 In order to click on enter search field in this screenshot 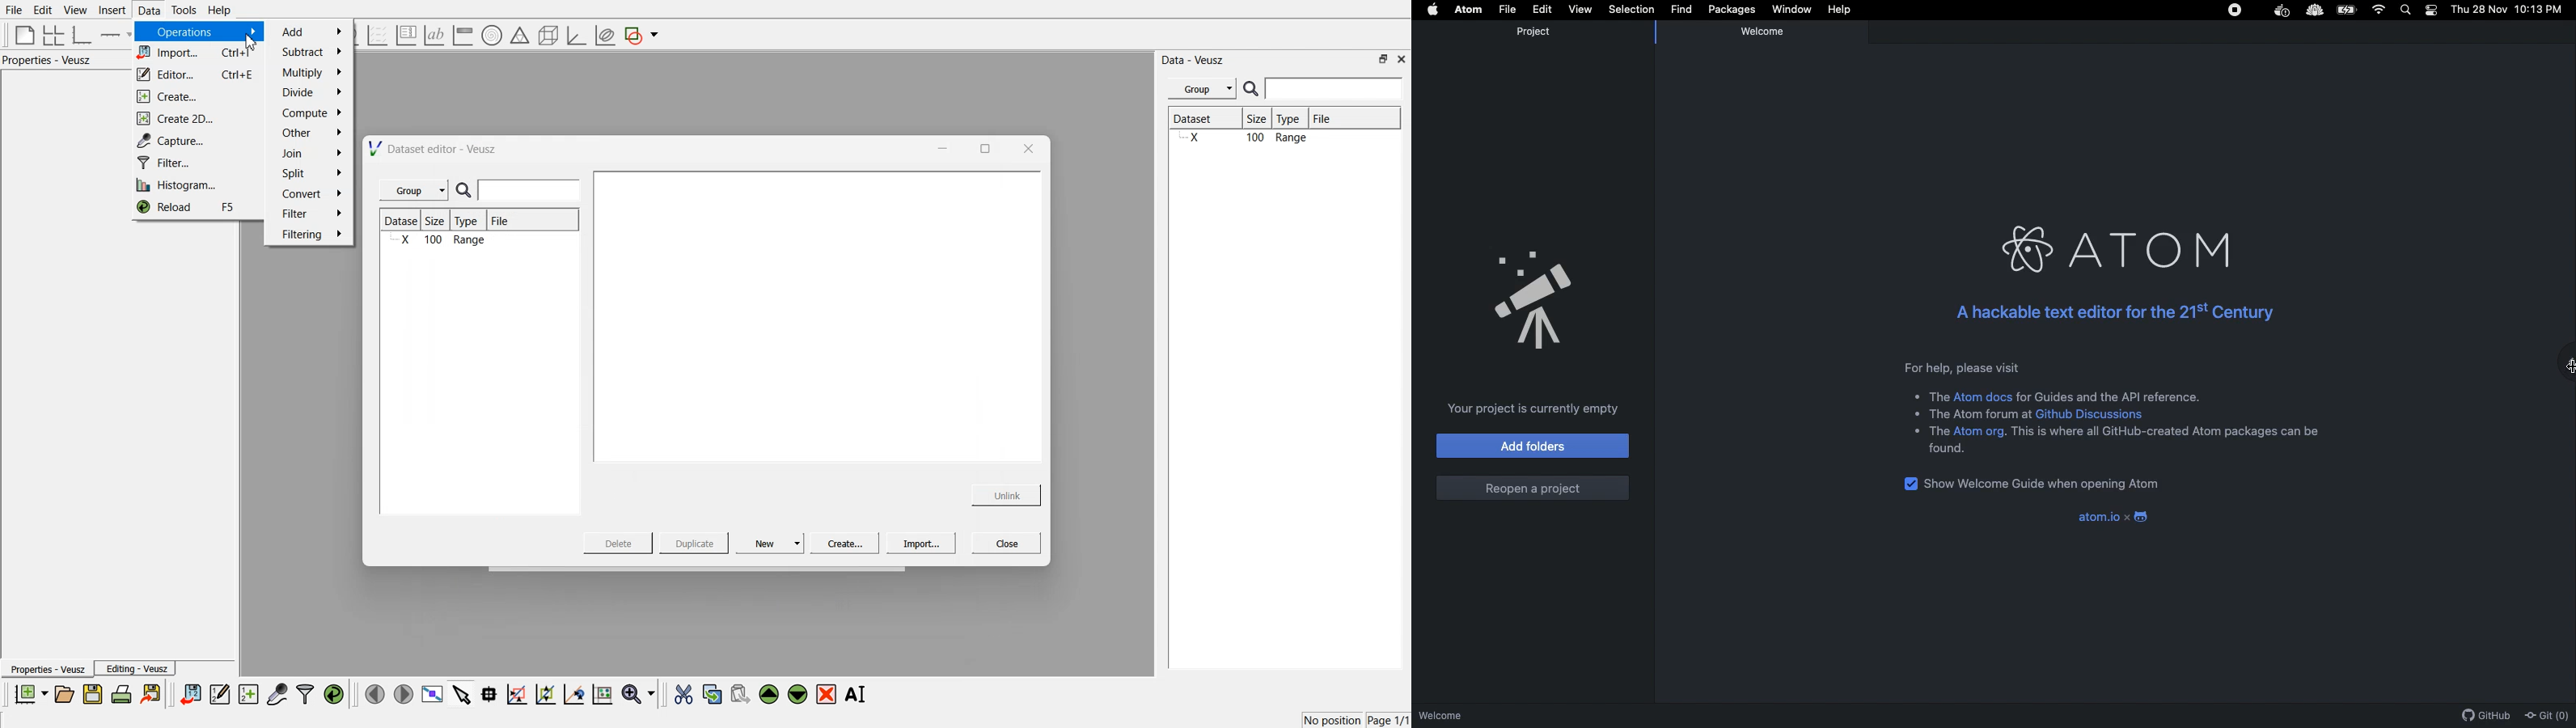, I will do `click(532, 190)`.